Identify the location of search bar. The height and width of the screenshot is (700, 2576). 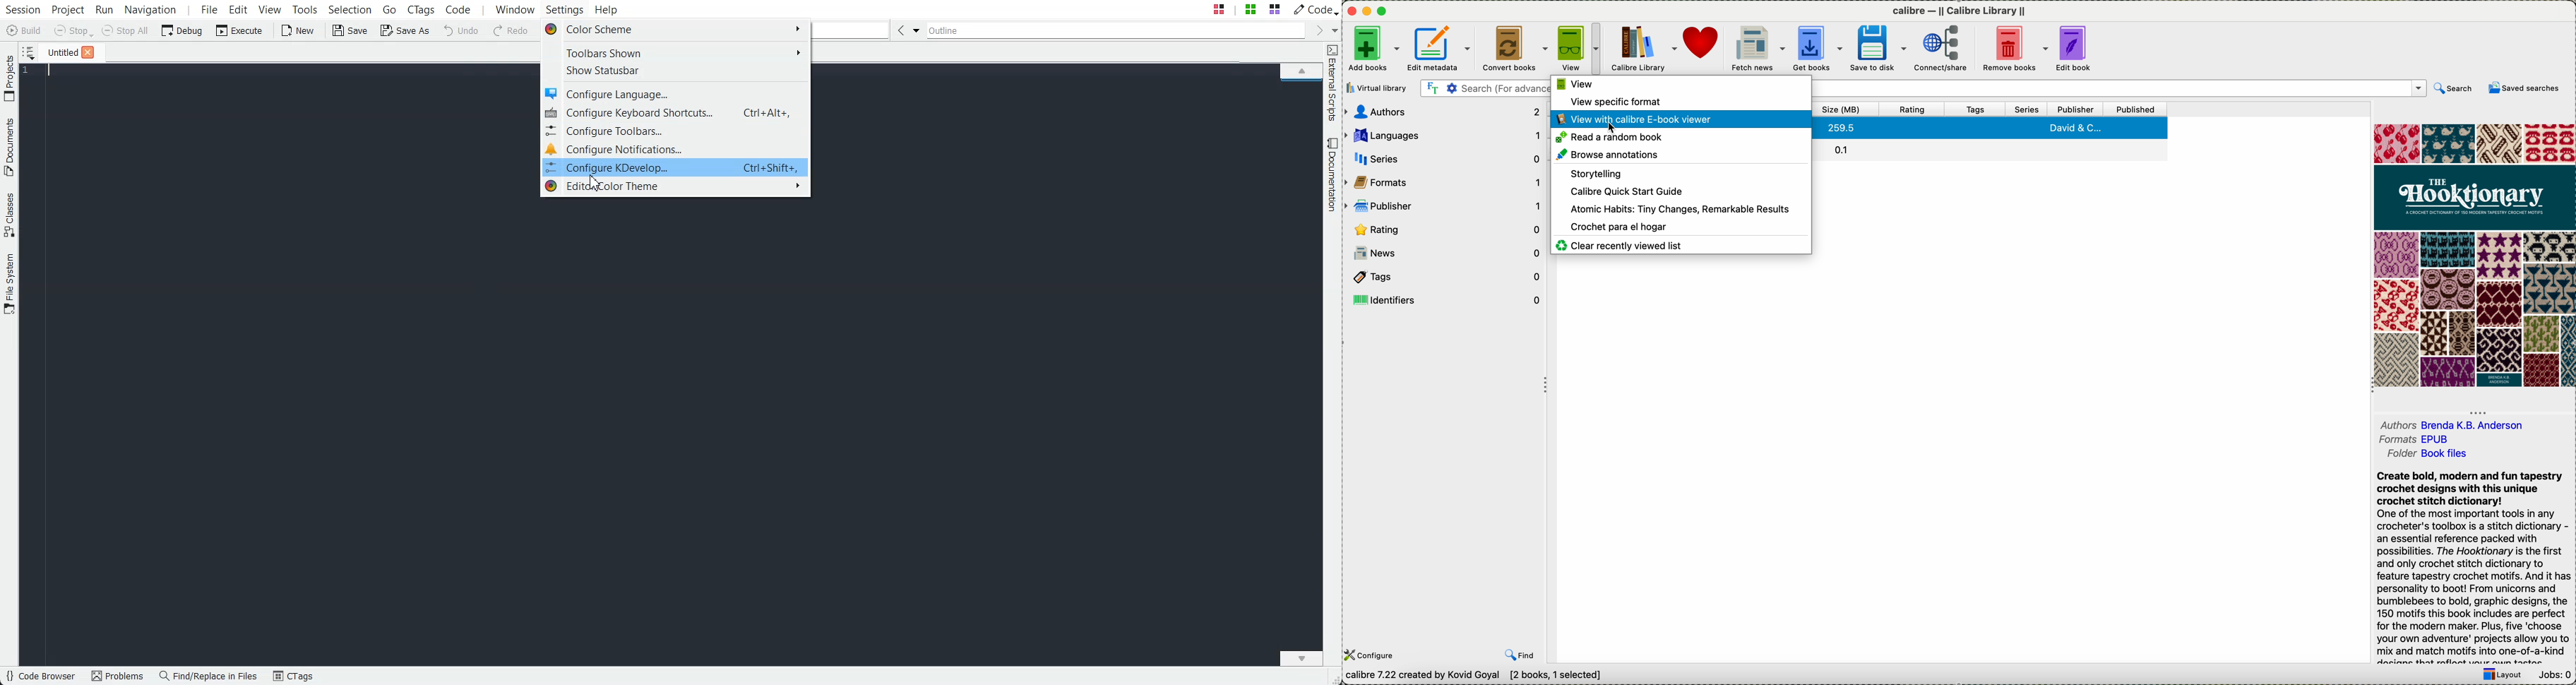
(1482, 88).